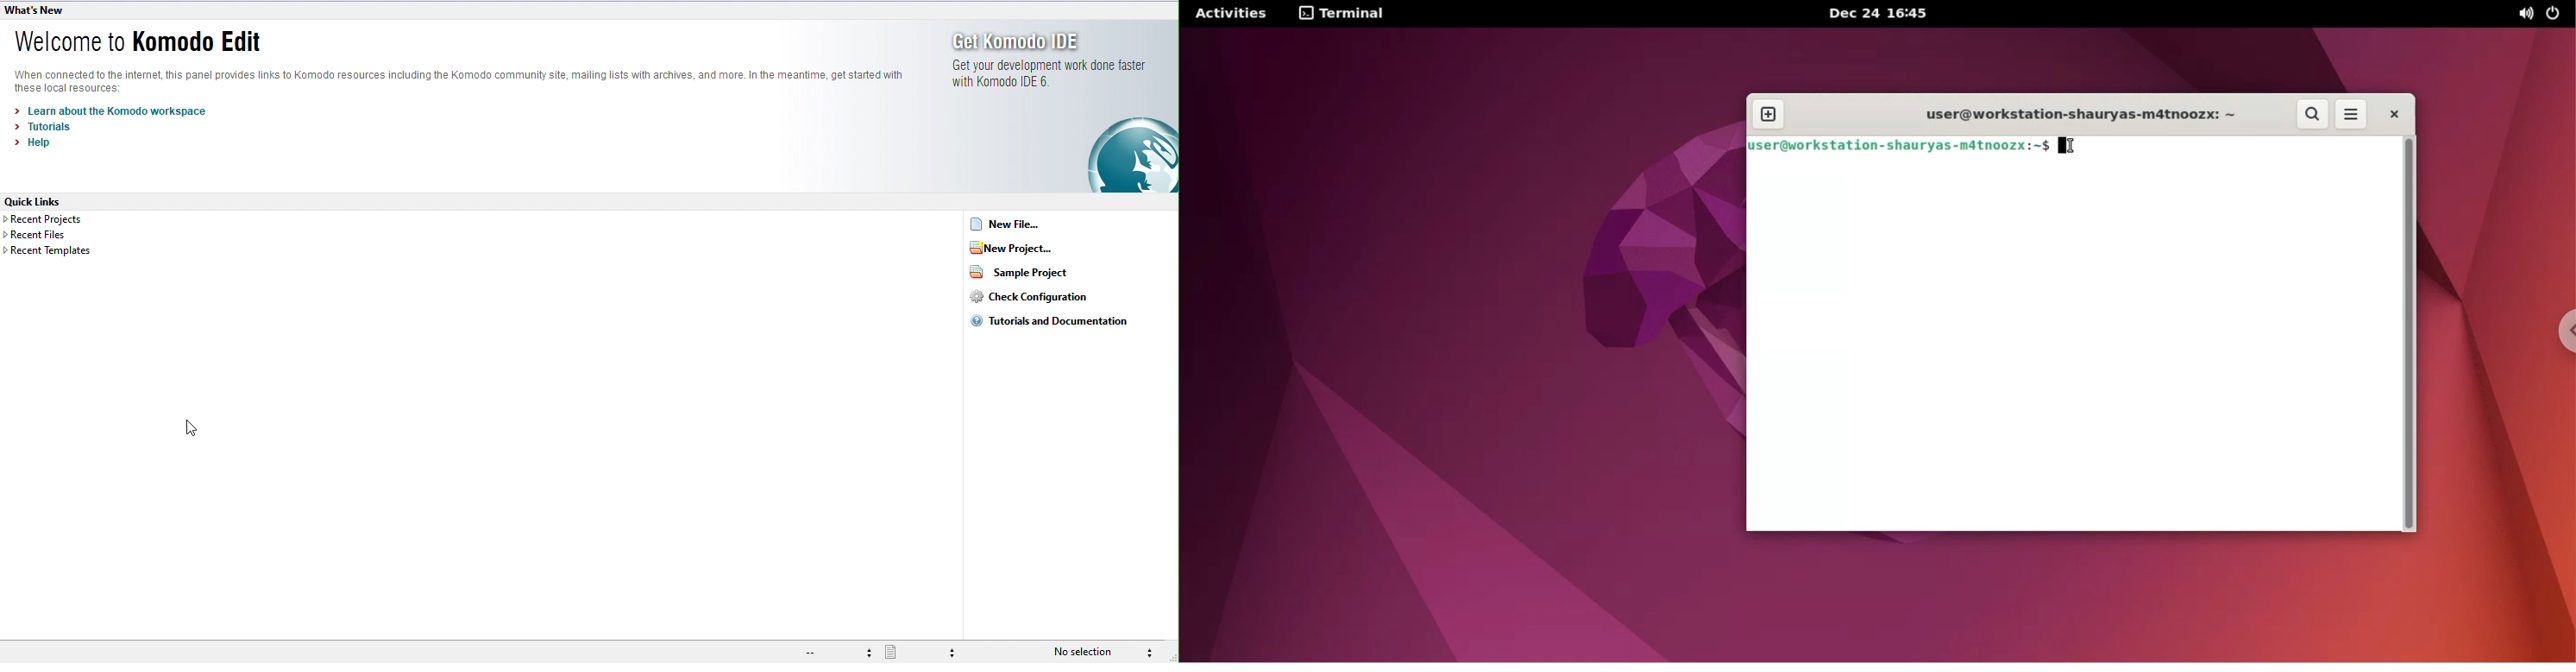  What do you see at coordinates (1029, 273) in the screenshot?
I see `sample project` at bounding box center [1029, 273].